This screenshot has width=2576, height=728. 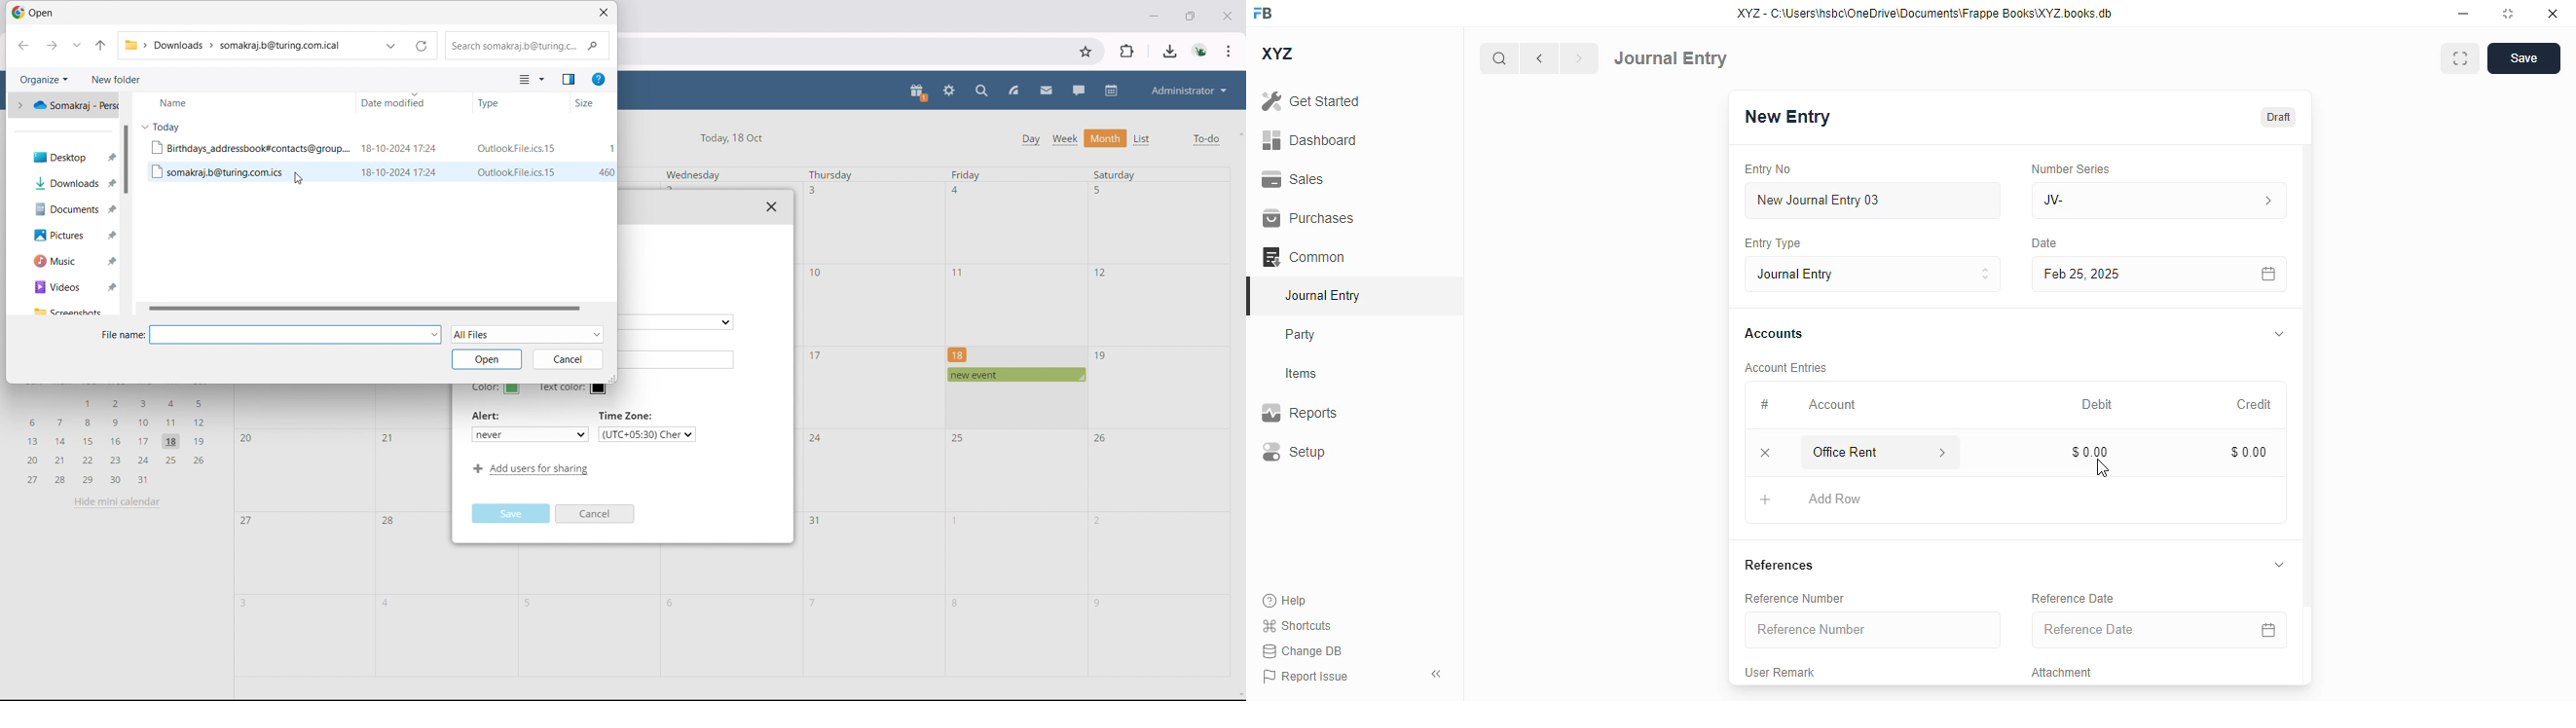 I want to click on next, so click(x=1580, y=58).